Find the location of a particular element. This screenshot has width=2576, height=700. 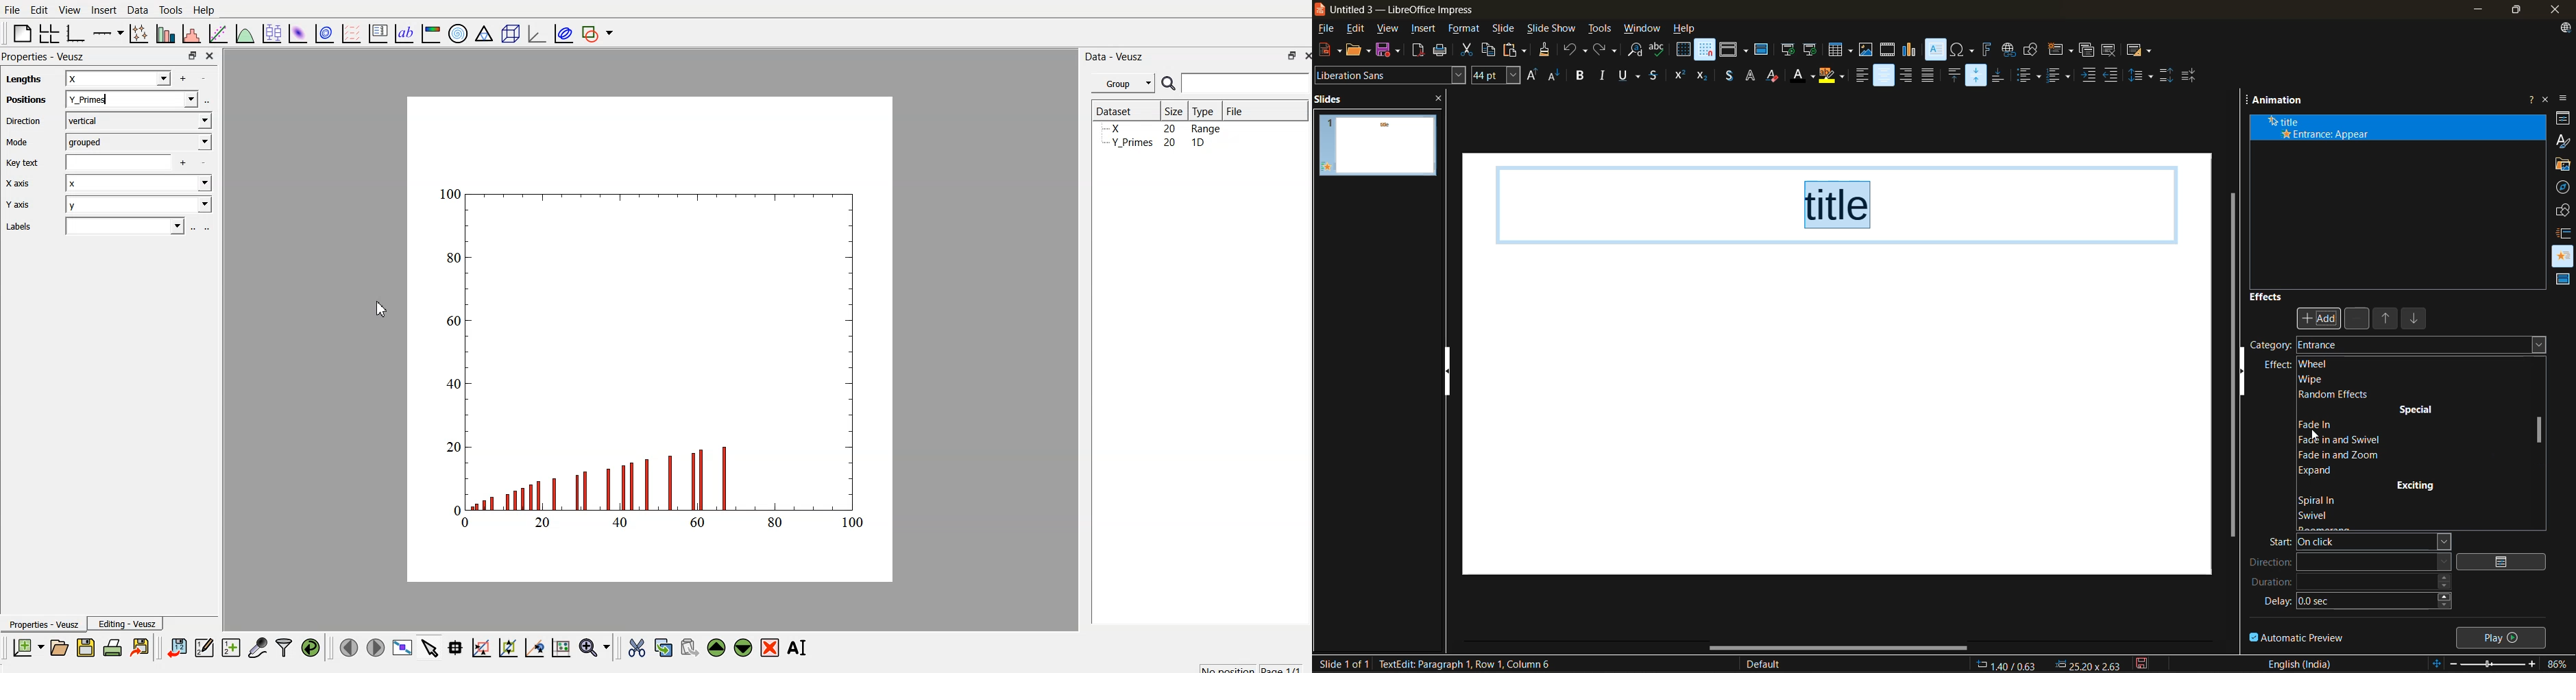

font name is located at coordinates (1390, 74).